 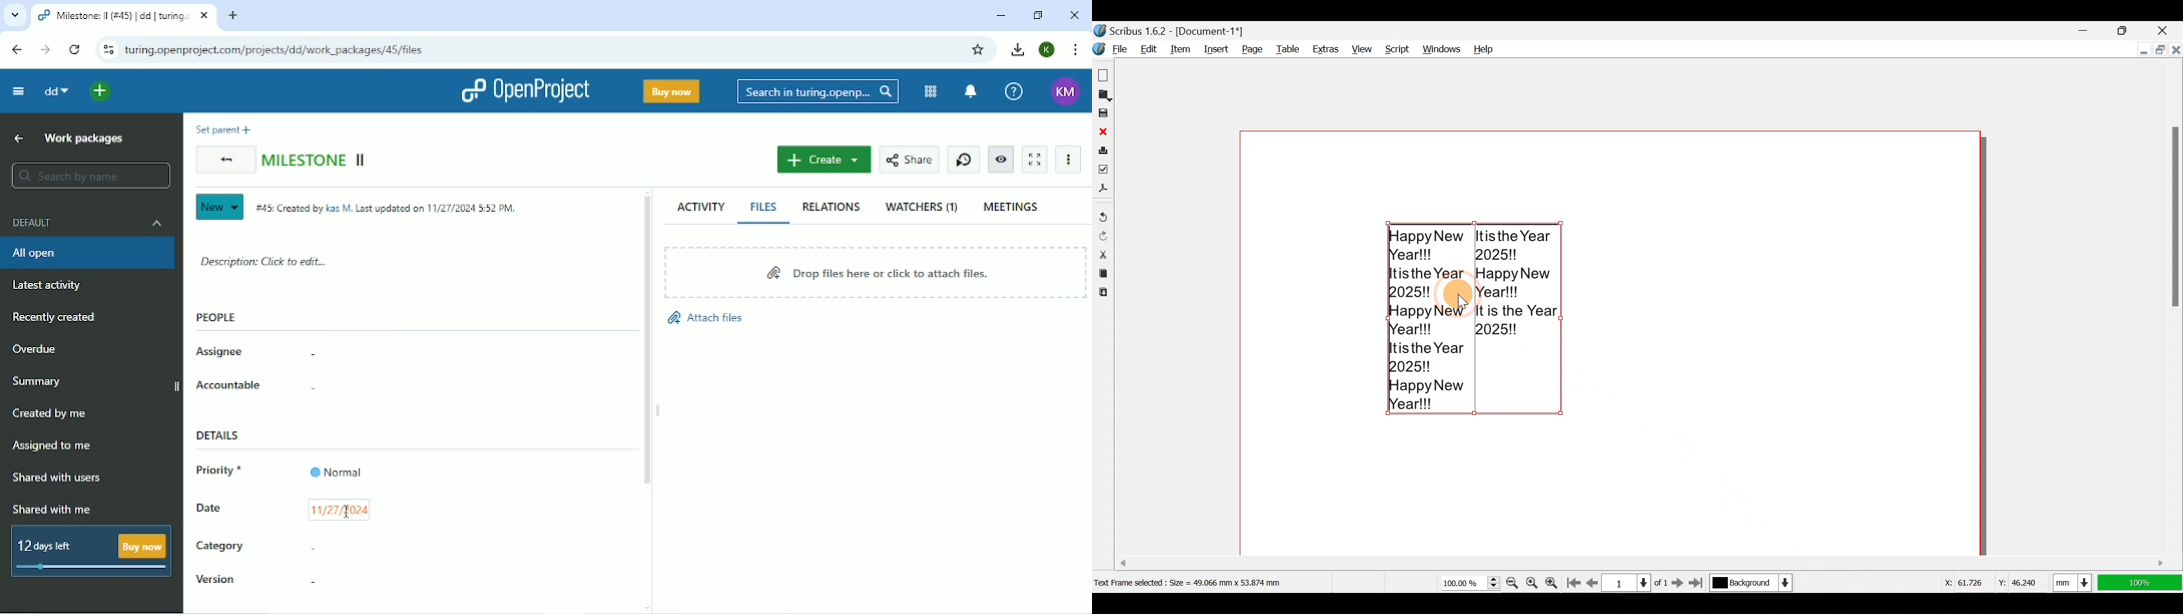 What do you see at coordinates (1461, 298) in the screenshot?
I see `Cursor on text frame` at bounding box center [1461, 298].